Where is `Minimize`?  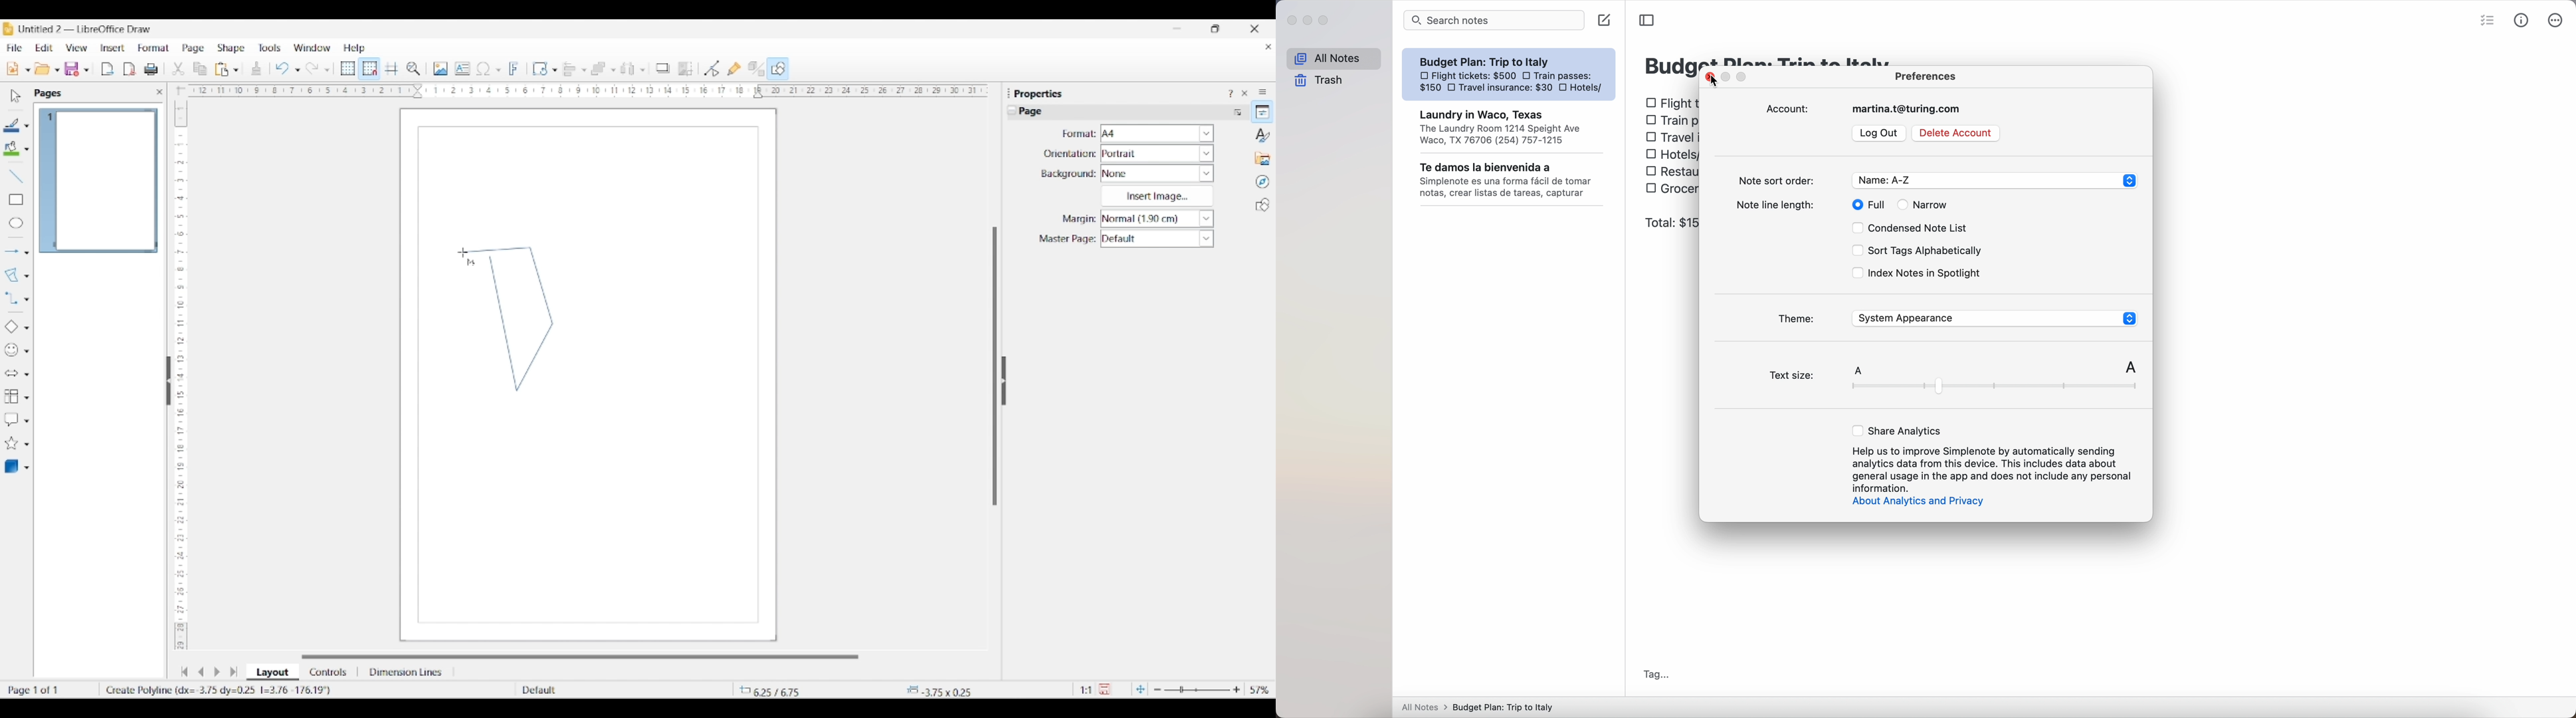 Minimize is located at coordinates (1177, 29).